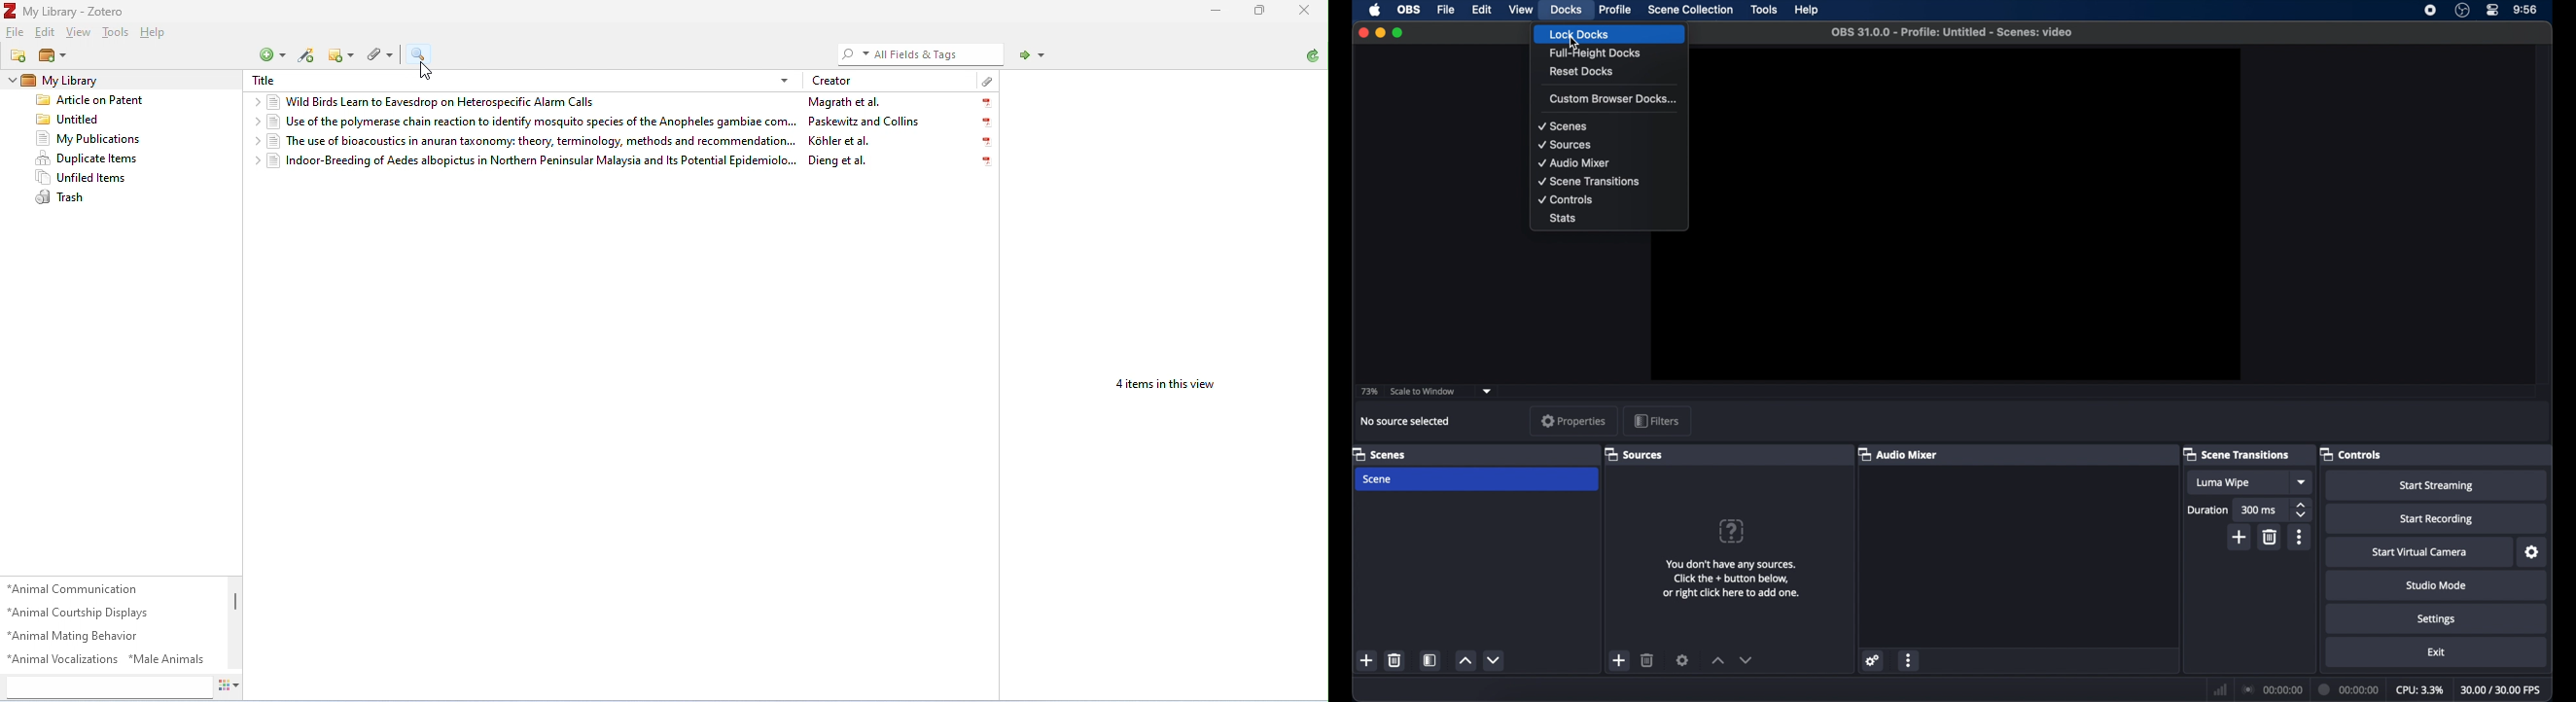 The width and height of the screenshot is (2576, 728). Describe the element at coordinates (2238, 482) in the screenshot. I see `luma wipe` at that location.